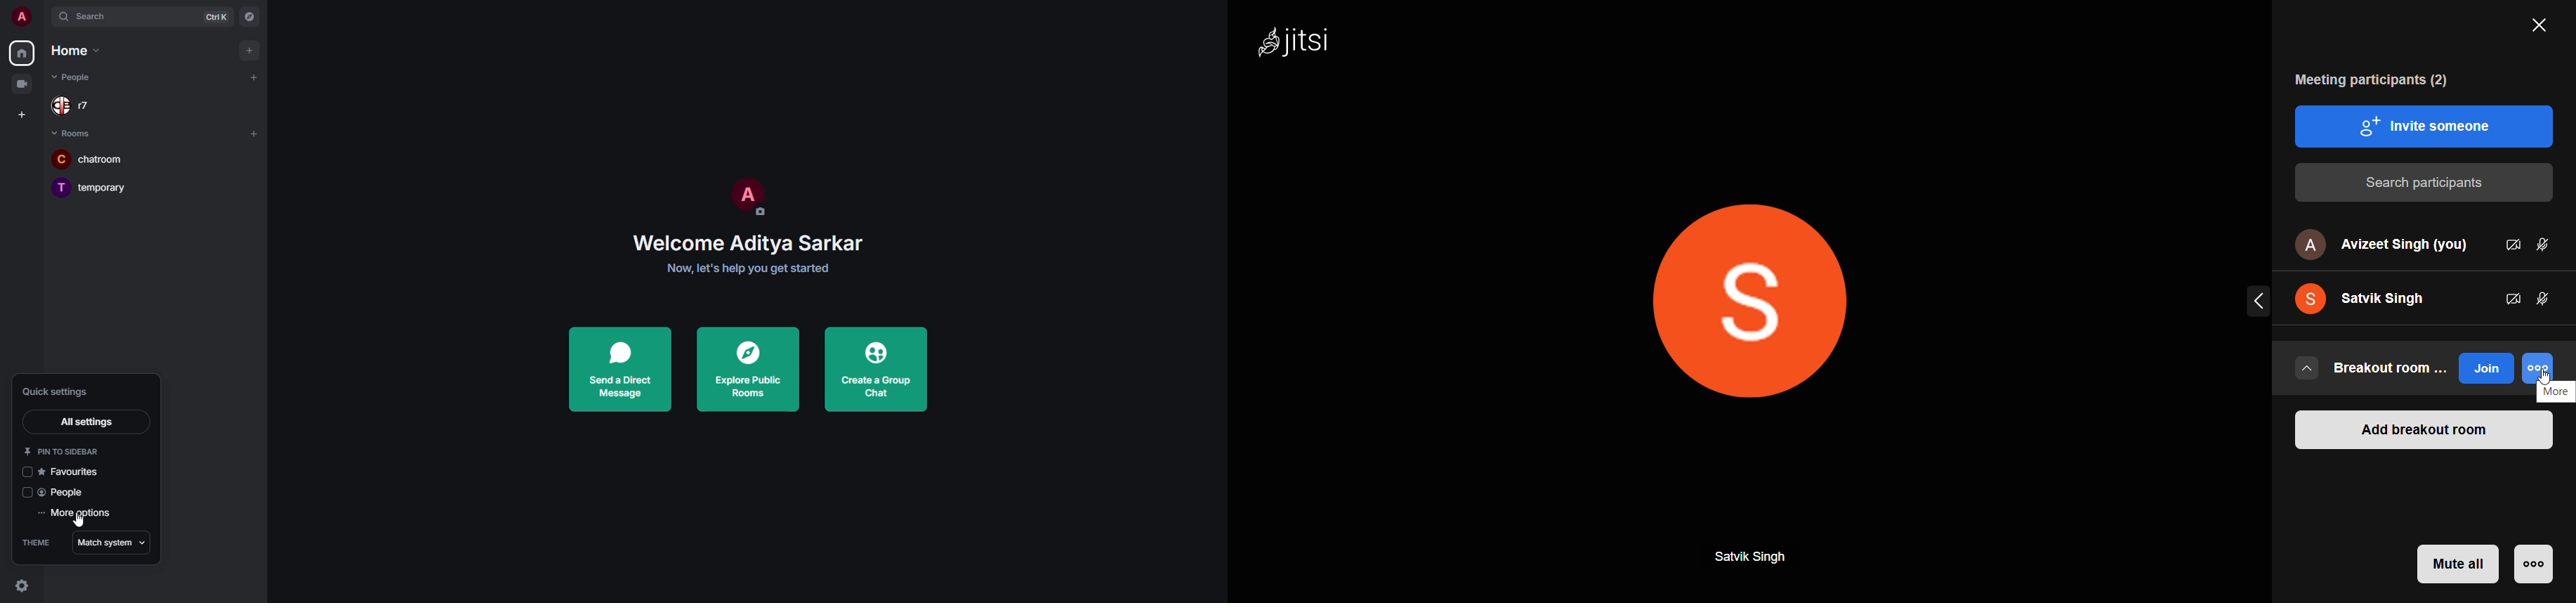 The image size is (2576, 616). Describe the element at coordinates (249, 51) in the screenshot. I see `add` at that location.